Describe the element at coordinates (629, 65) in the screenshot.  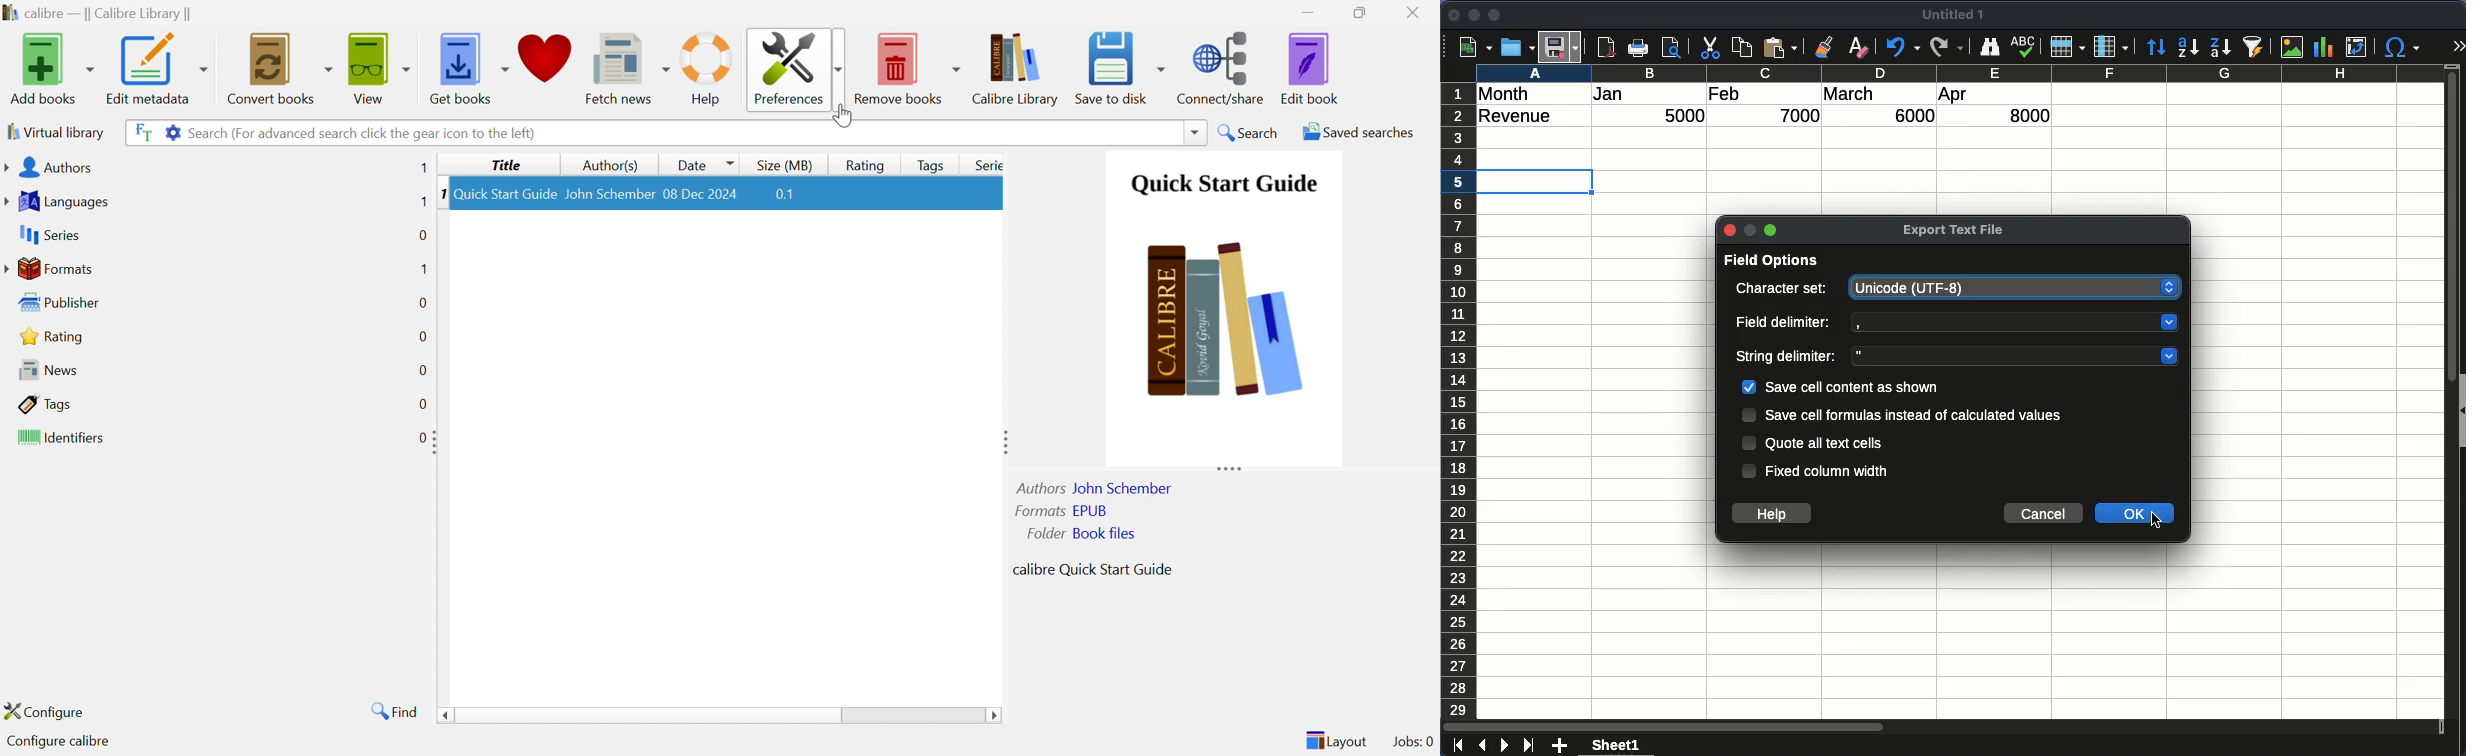
I see `Fetch news` at that location.